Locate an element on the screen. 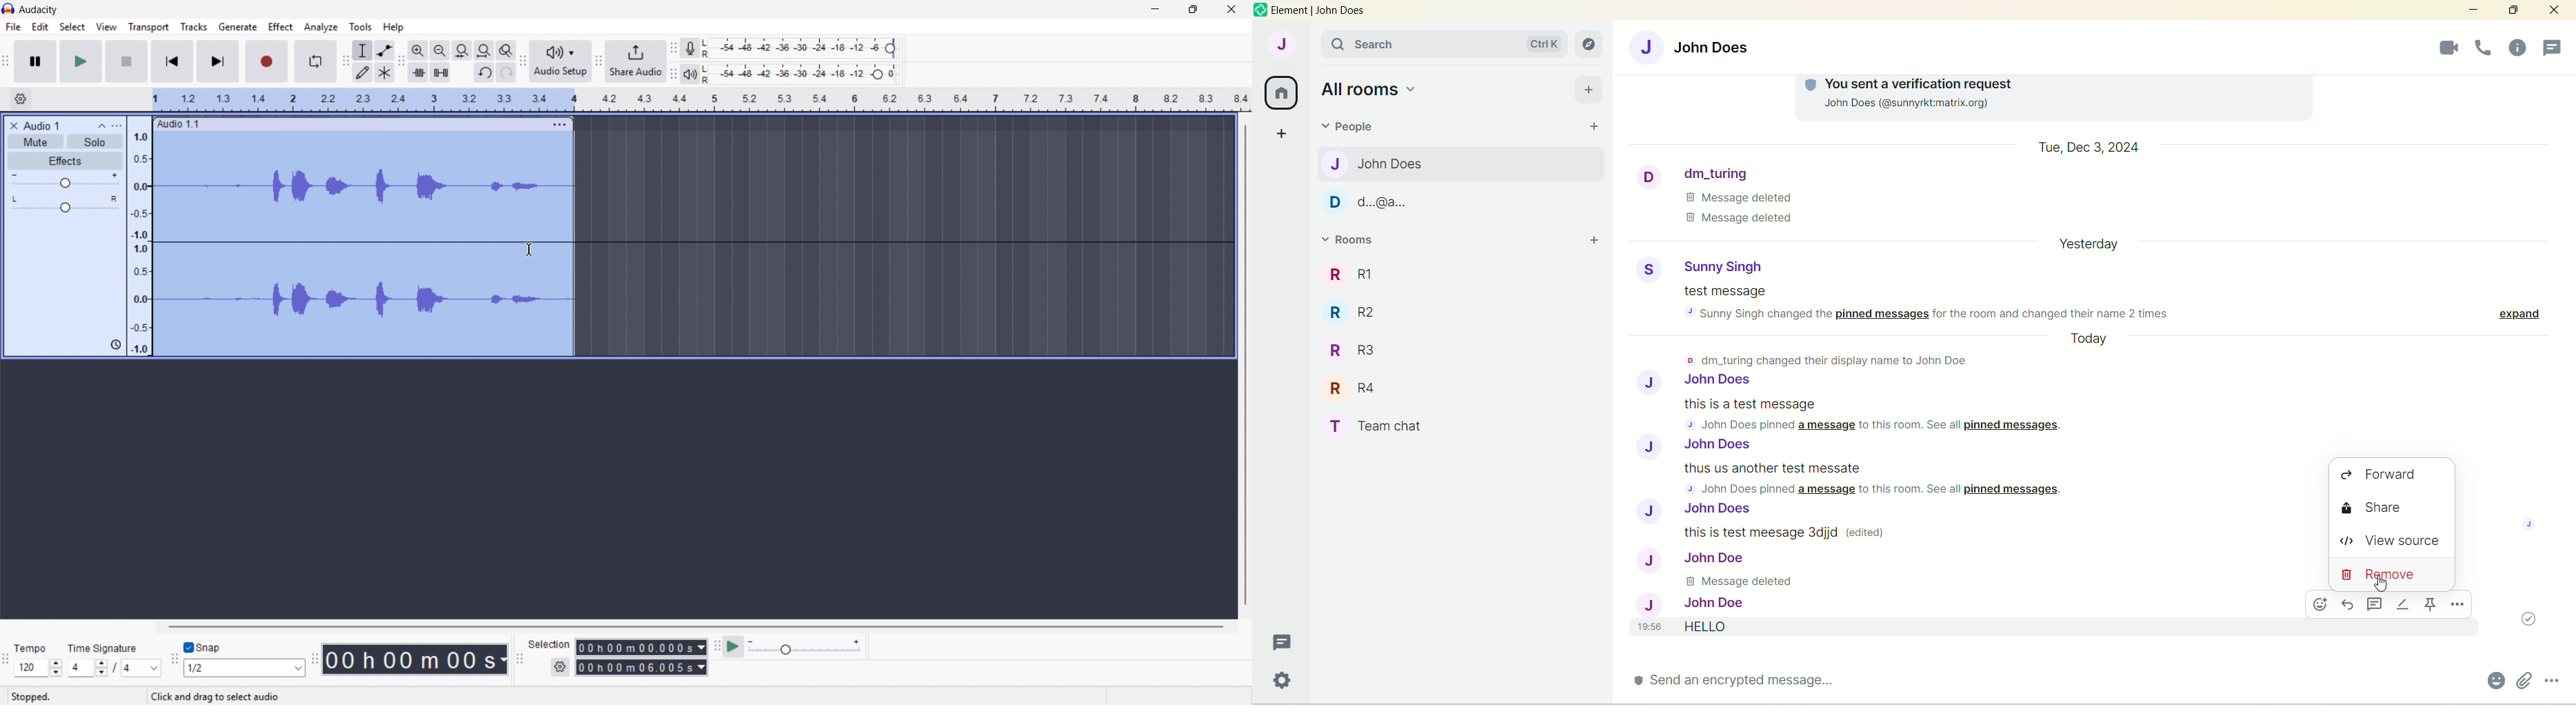 This screenshot has width=2576, height=728. Tools is located at coordinates (361, 27).